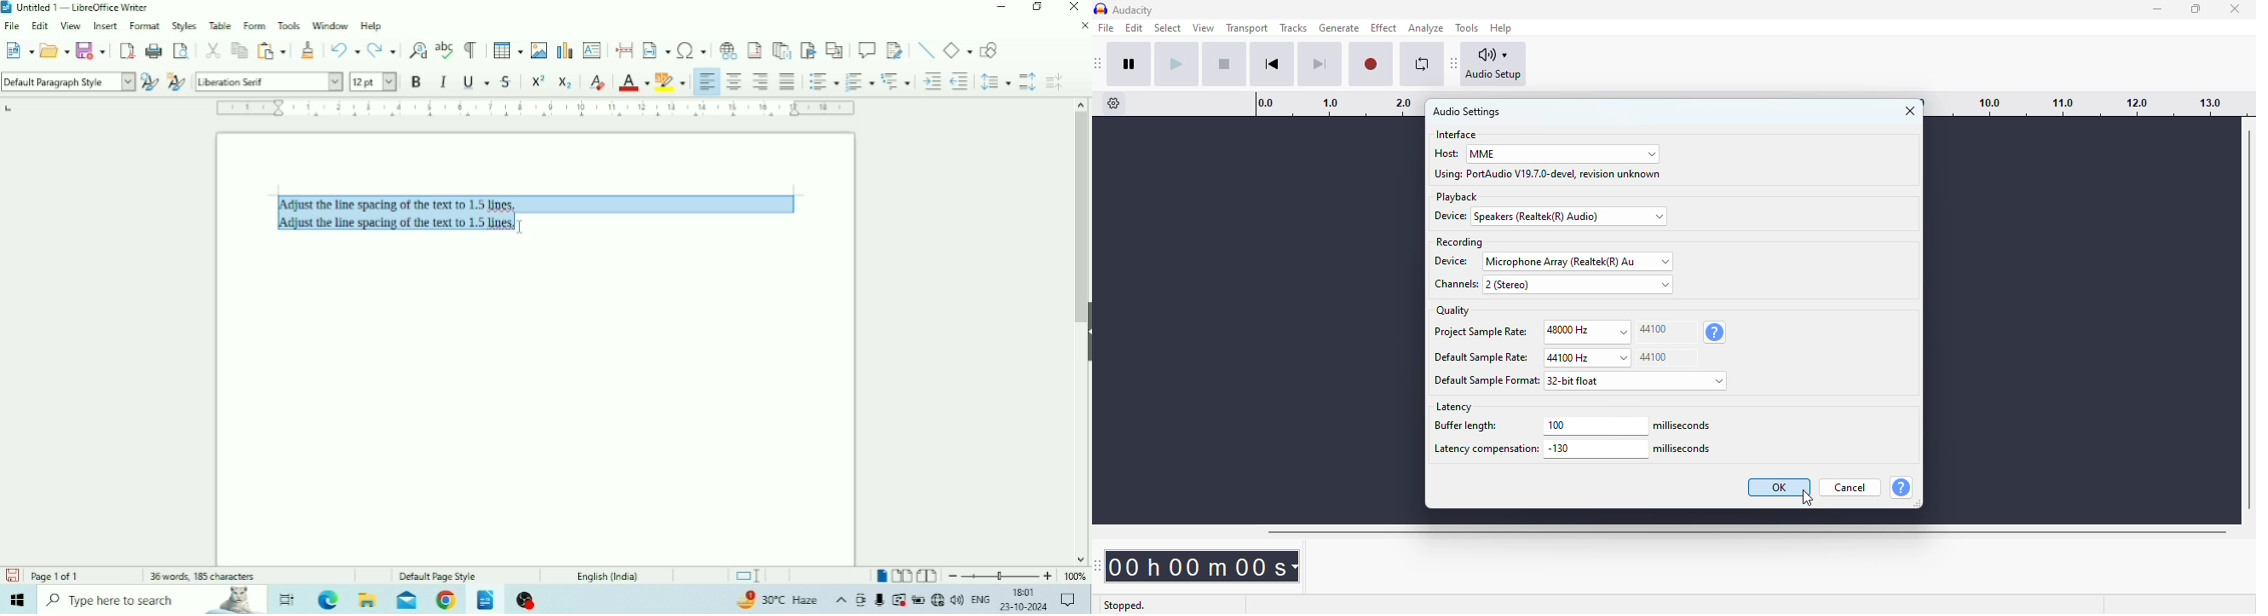 The image size is (2268, 616). Describe the element at coordinates (593, 50) in the screenshot. I see `Insert Text Box` at that location.